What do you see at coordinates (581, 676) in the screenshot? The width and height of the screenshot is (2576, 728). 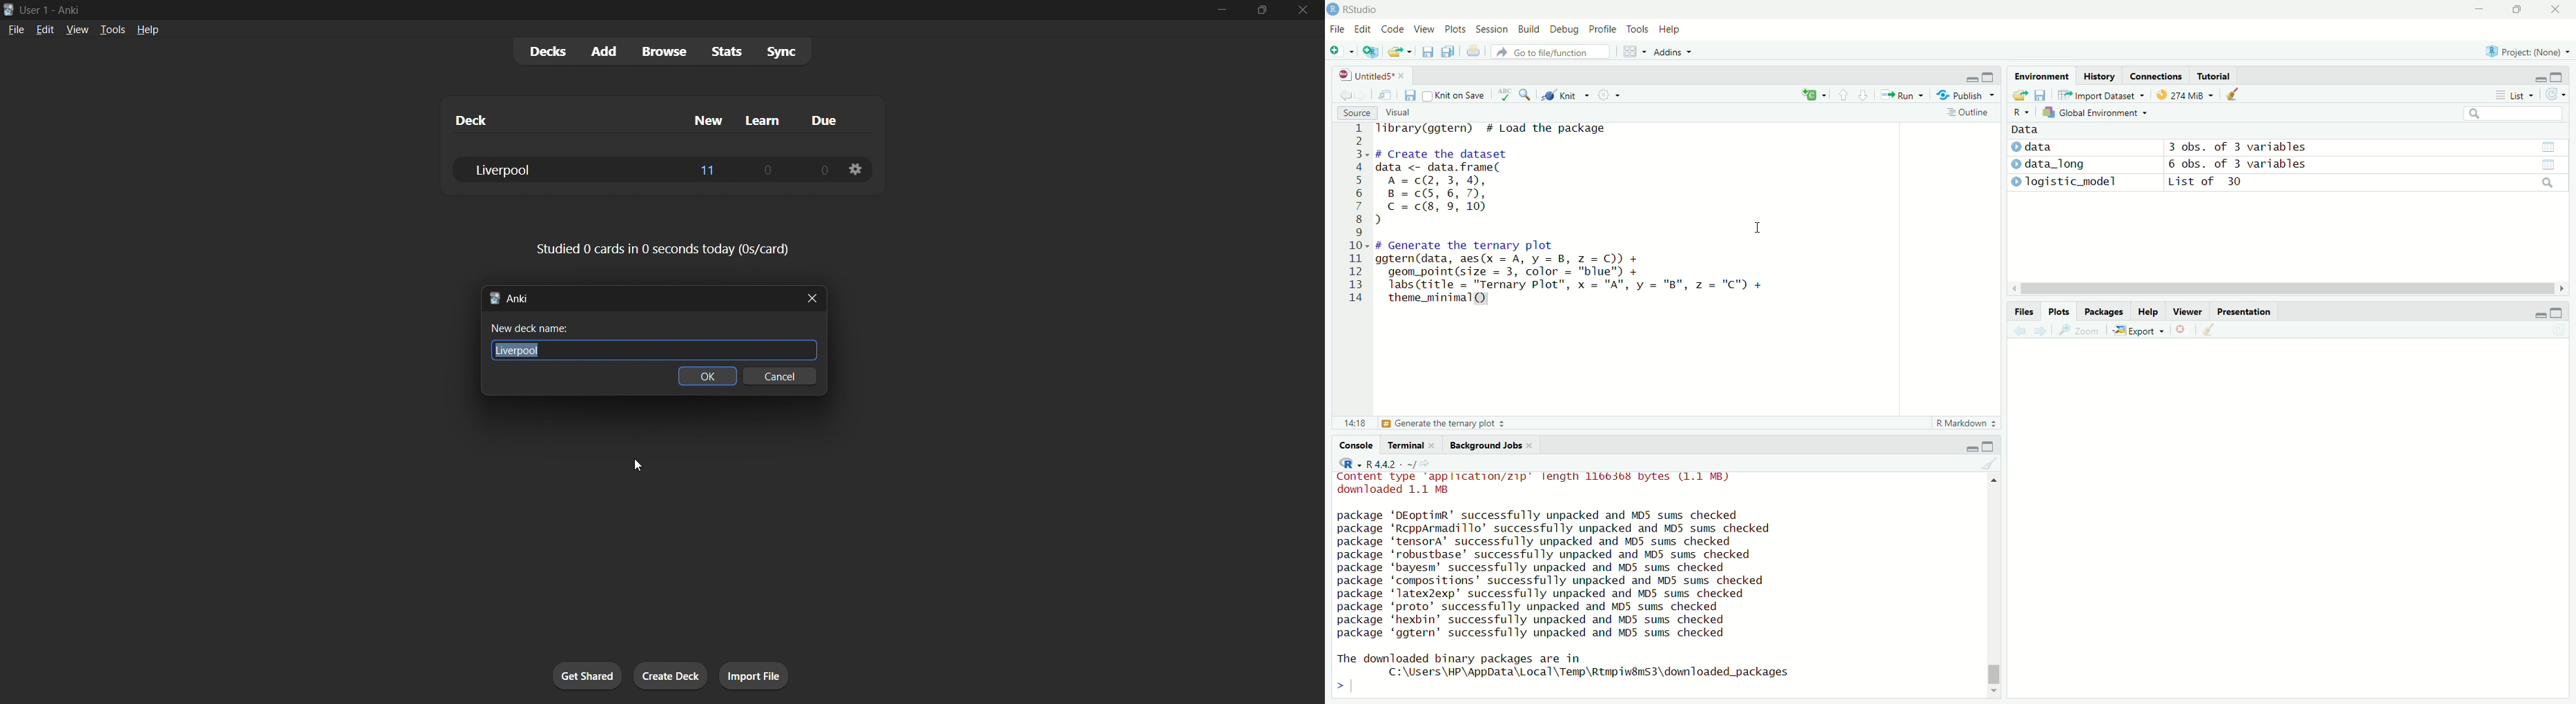 I see `get shared` at bounding box center [581, 676].